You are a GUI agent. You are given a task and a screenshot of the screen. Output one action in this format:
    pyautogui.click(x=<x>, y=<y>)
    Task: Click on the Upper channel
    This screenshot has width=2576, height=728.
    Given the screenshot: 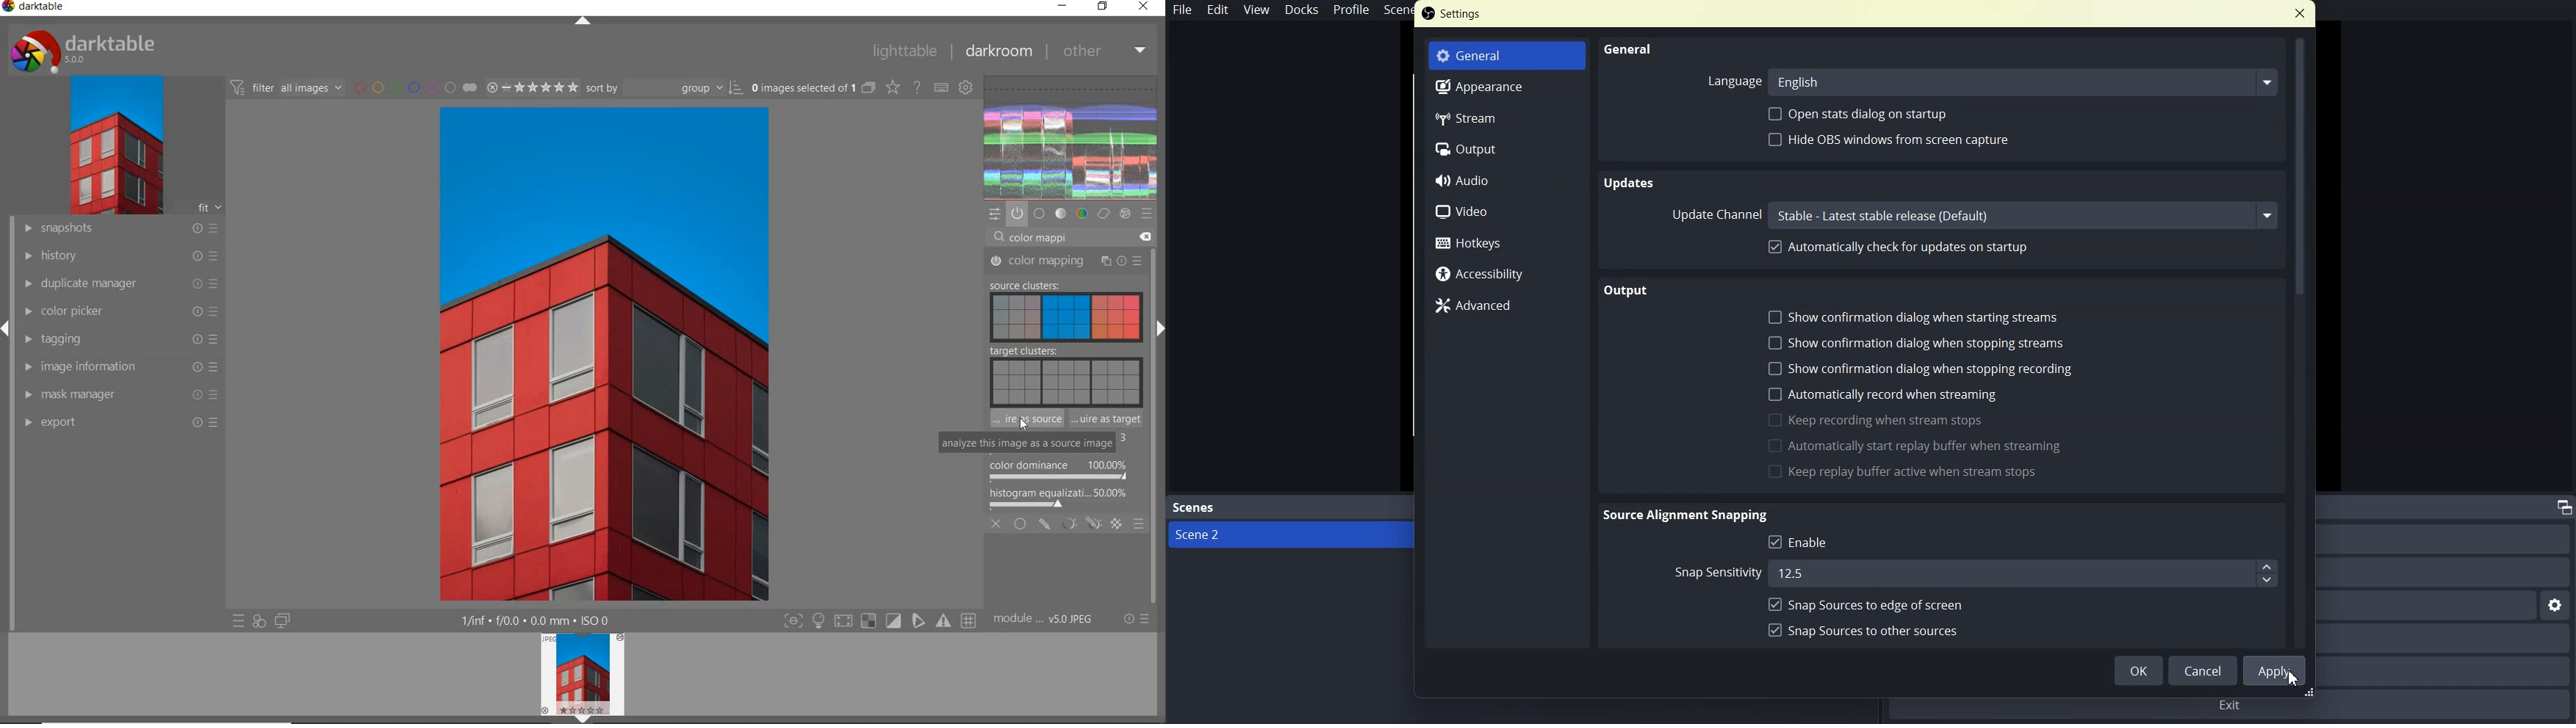 What is the action you would take?
    pyautogui.click(x=1717, y=214)
    